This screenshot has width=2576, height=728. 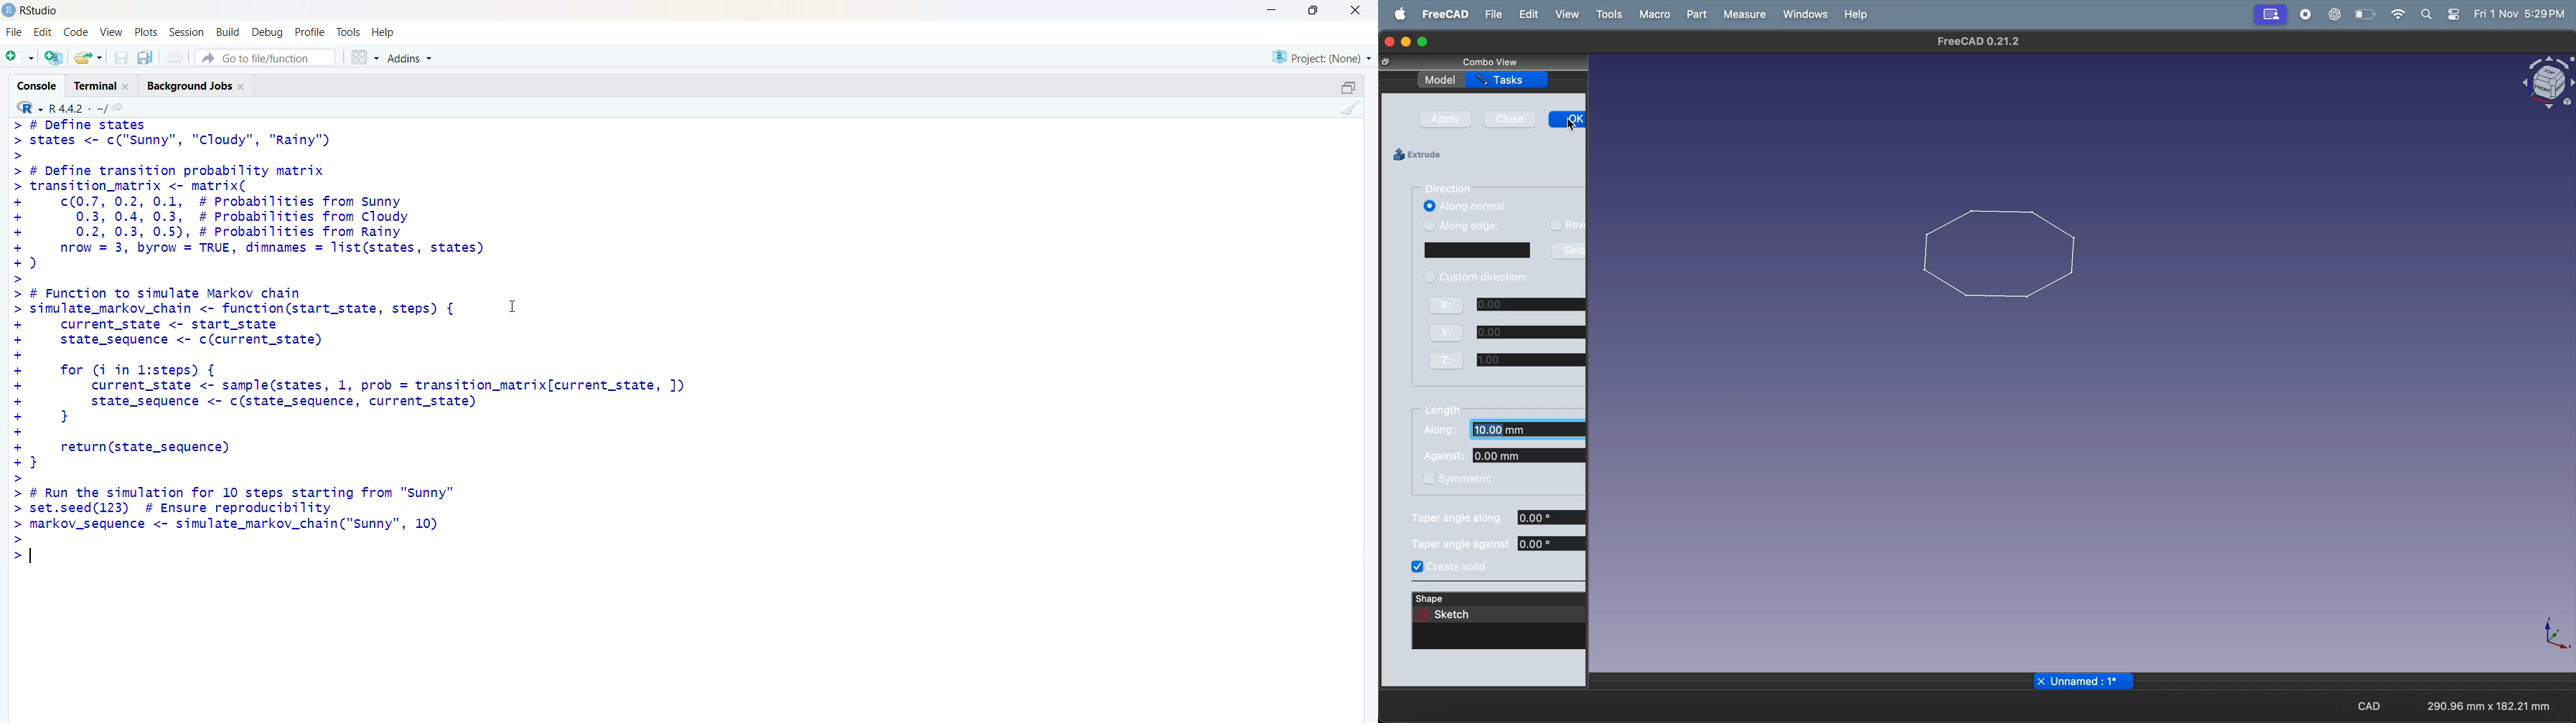 What do you see at coordinates (1395, 62) in the screenshot?
I see `copy` at bounding box center [1395, 62].